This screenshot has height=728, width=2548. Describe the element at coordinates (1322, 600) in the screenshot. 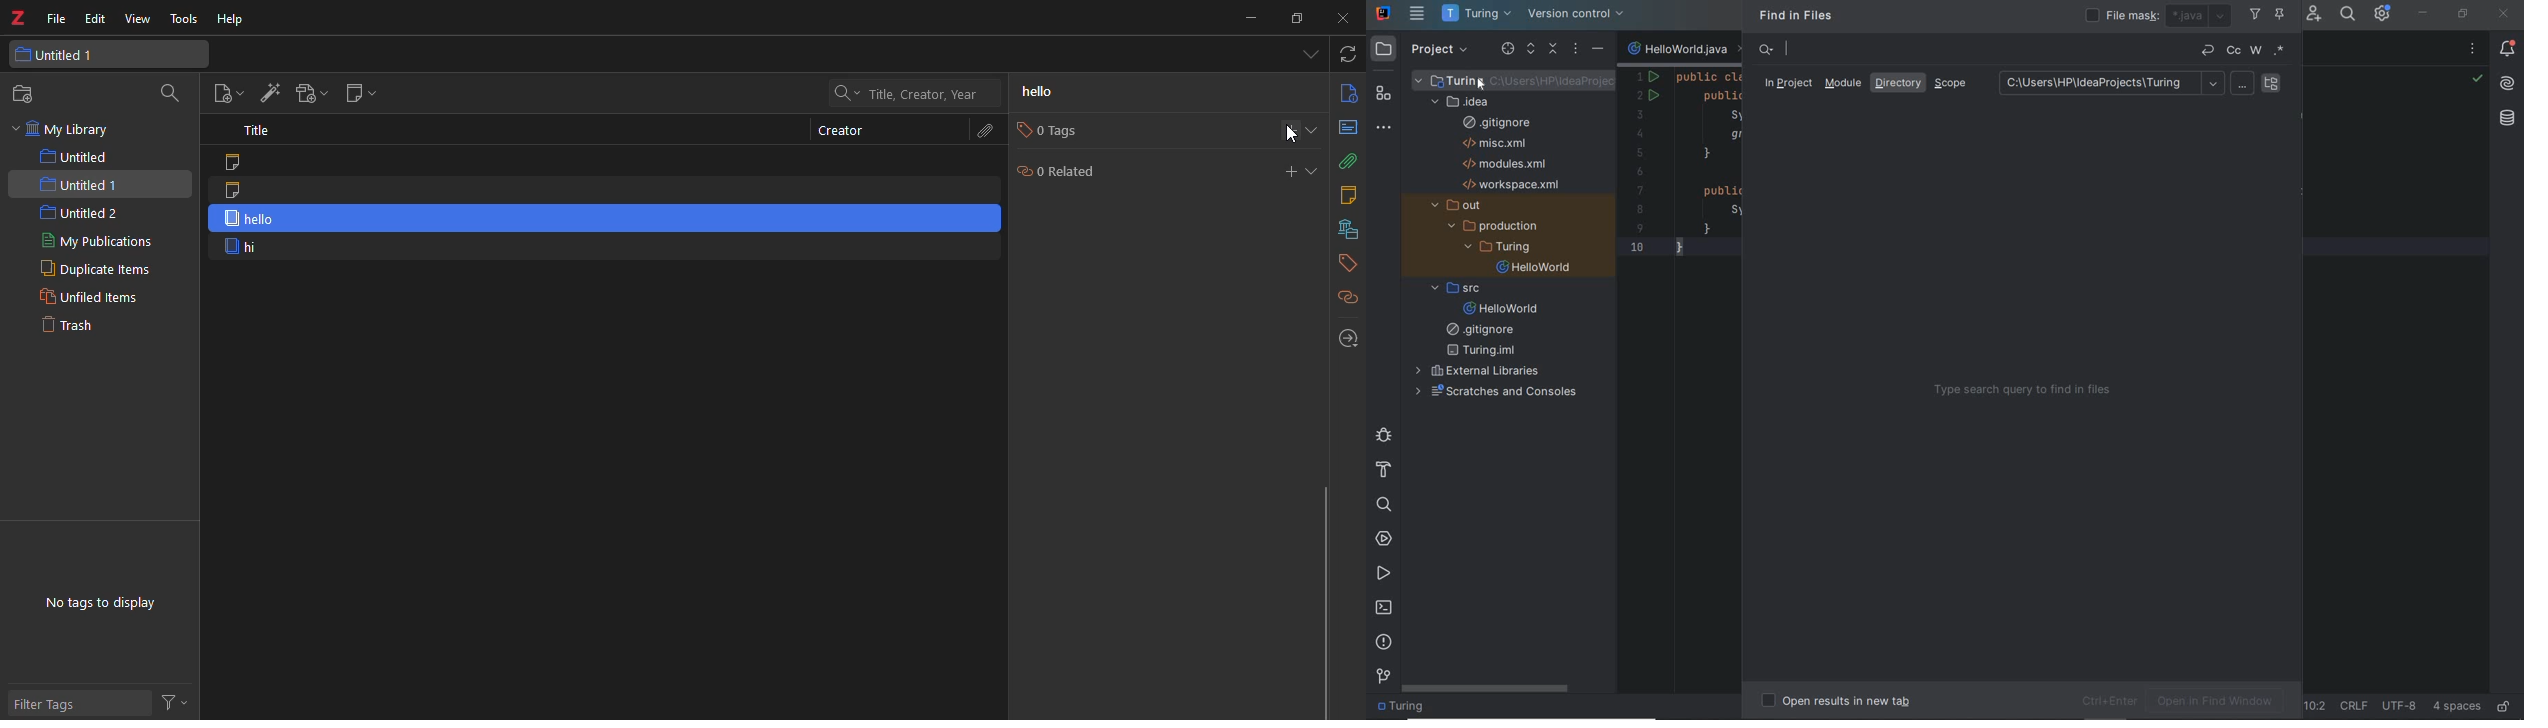

I see `slidebar` at that location.